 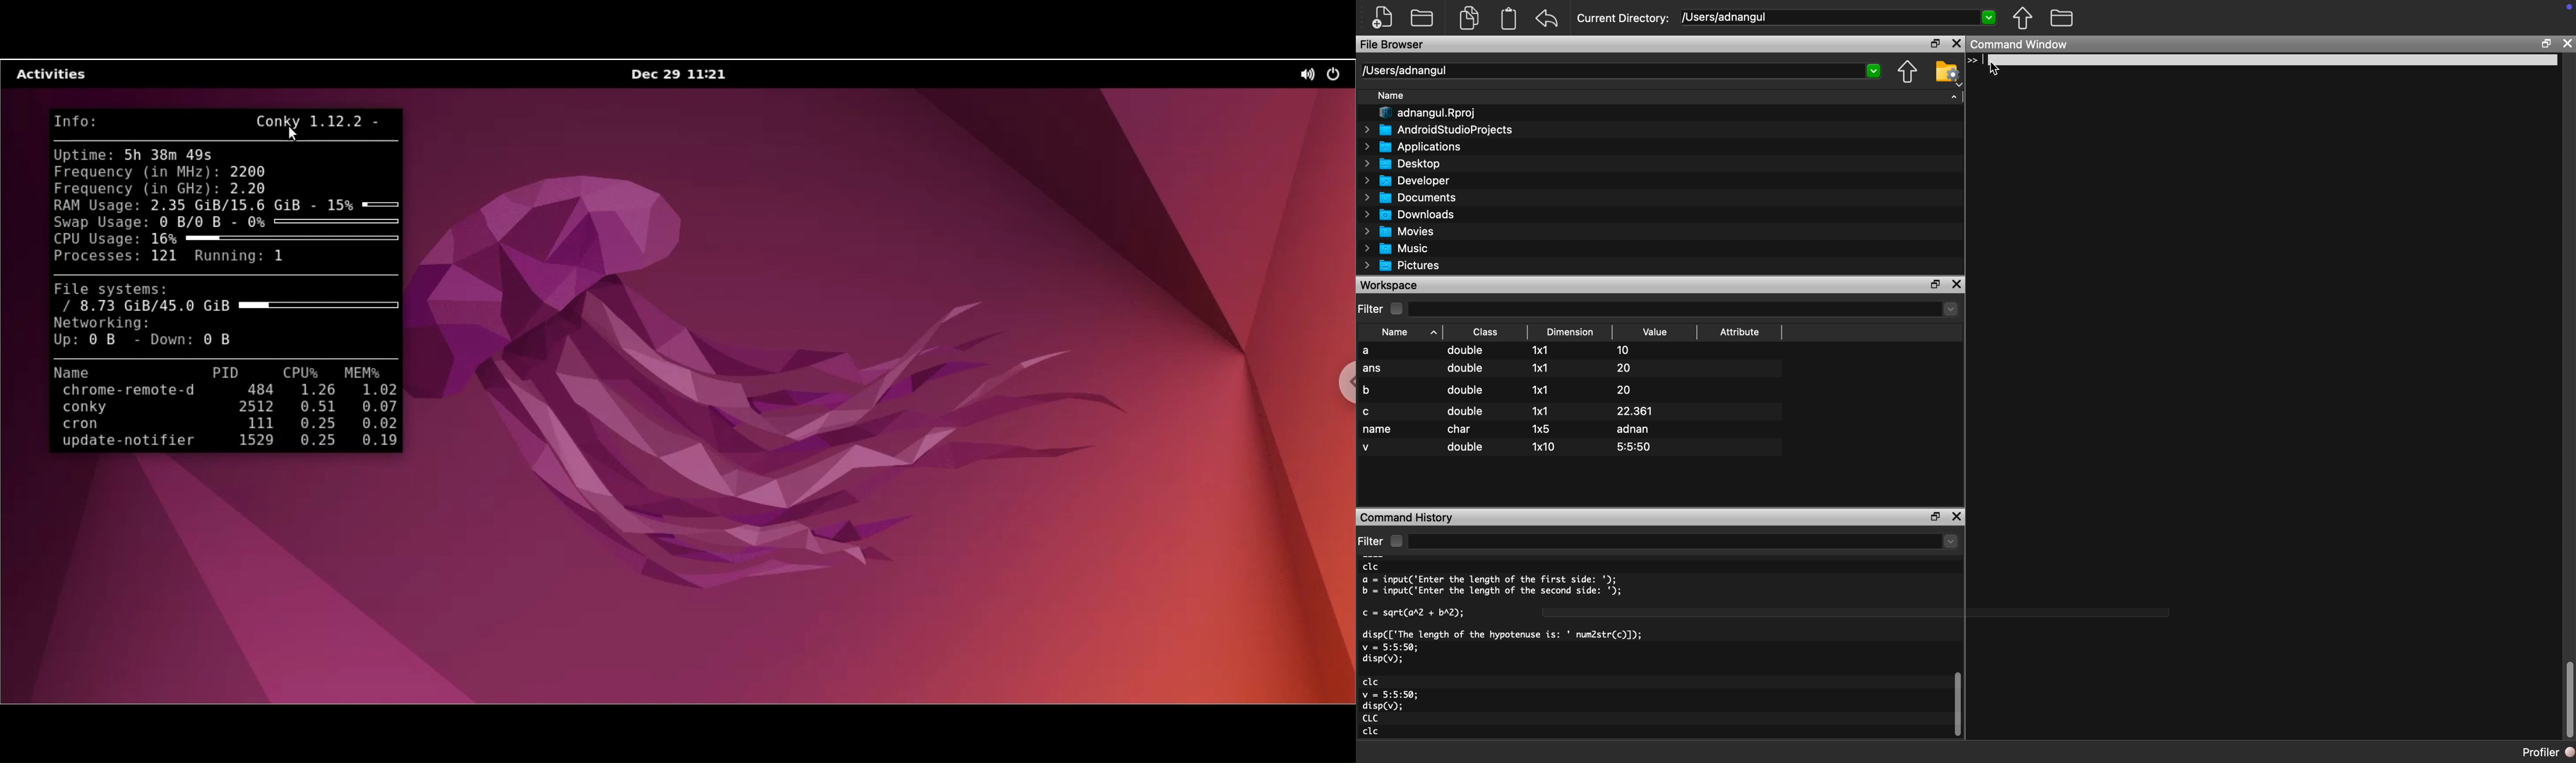 What do you see at coordinates (1662, 330) in the screenshot?
I see `Video` at bounding box center [1662, 330].